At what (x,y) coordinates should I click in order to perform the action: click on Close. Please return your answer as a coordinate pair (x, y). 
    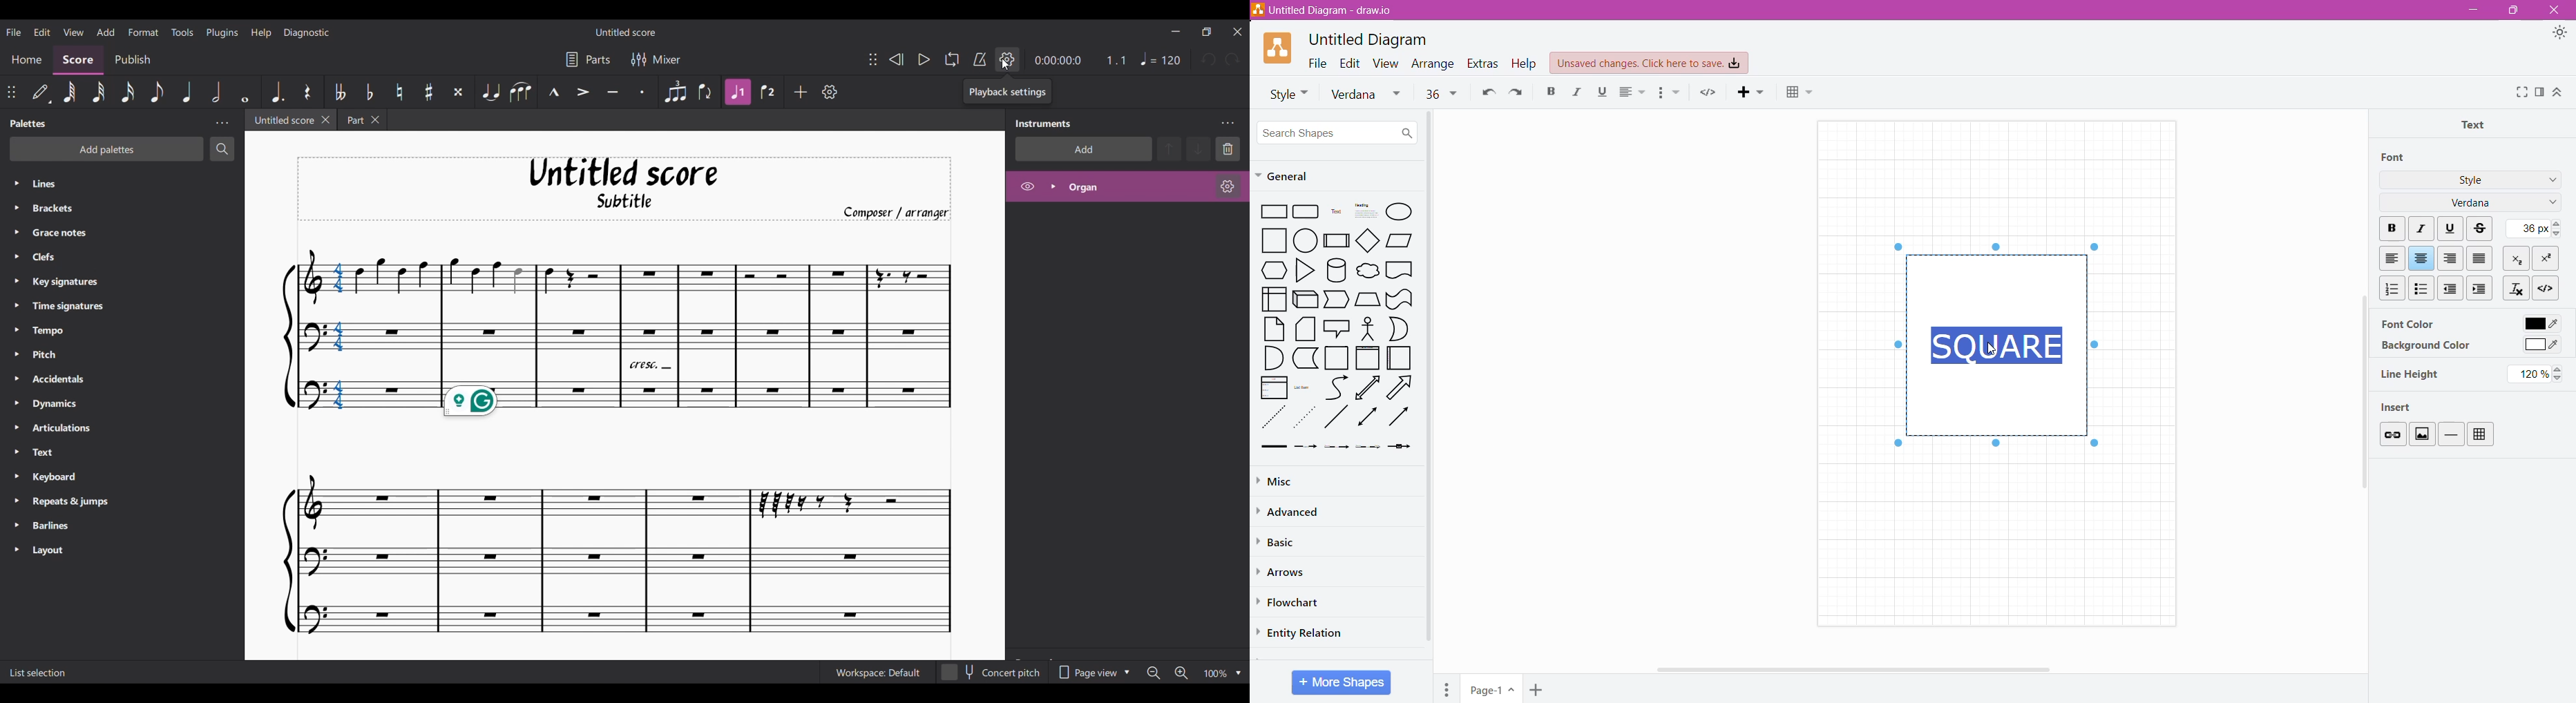
    Looking at the image, I should click on (2553, 10).